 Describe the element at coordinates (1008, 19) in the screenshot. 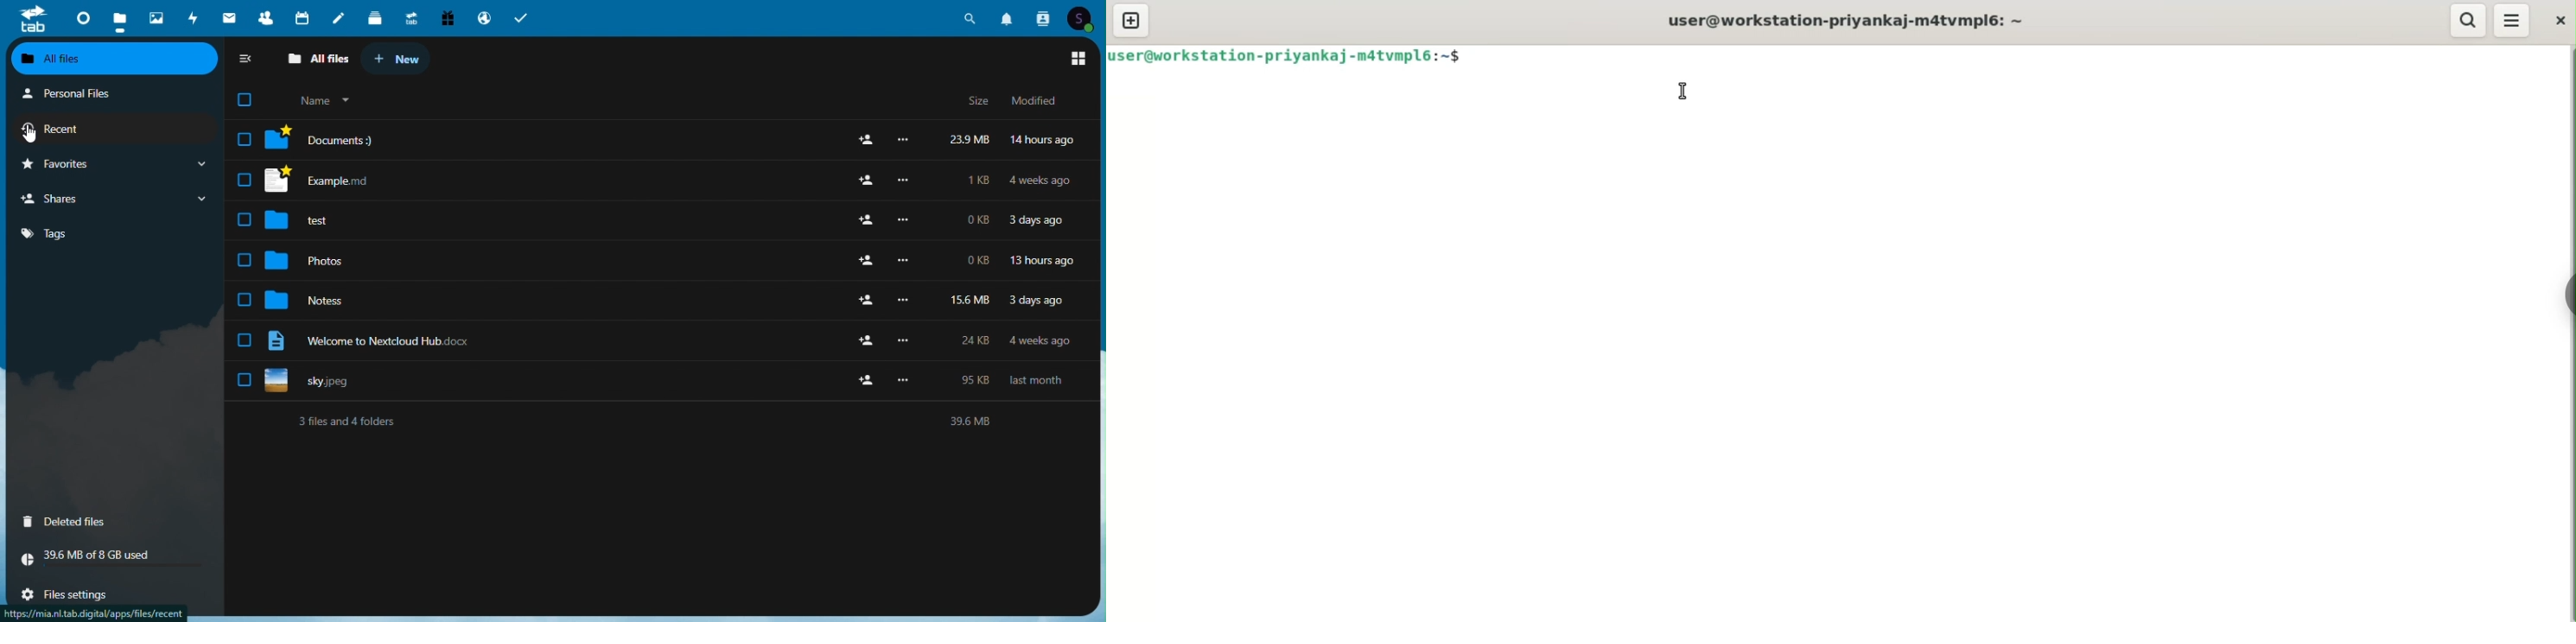

I see `notifications` at that location.